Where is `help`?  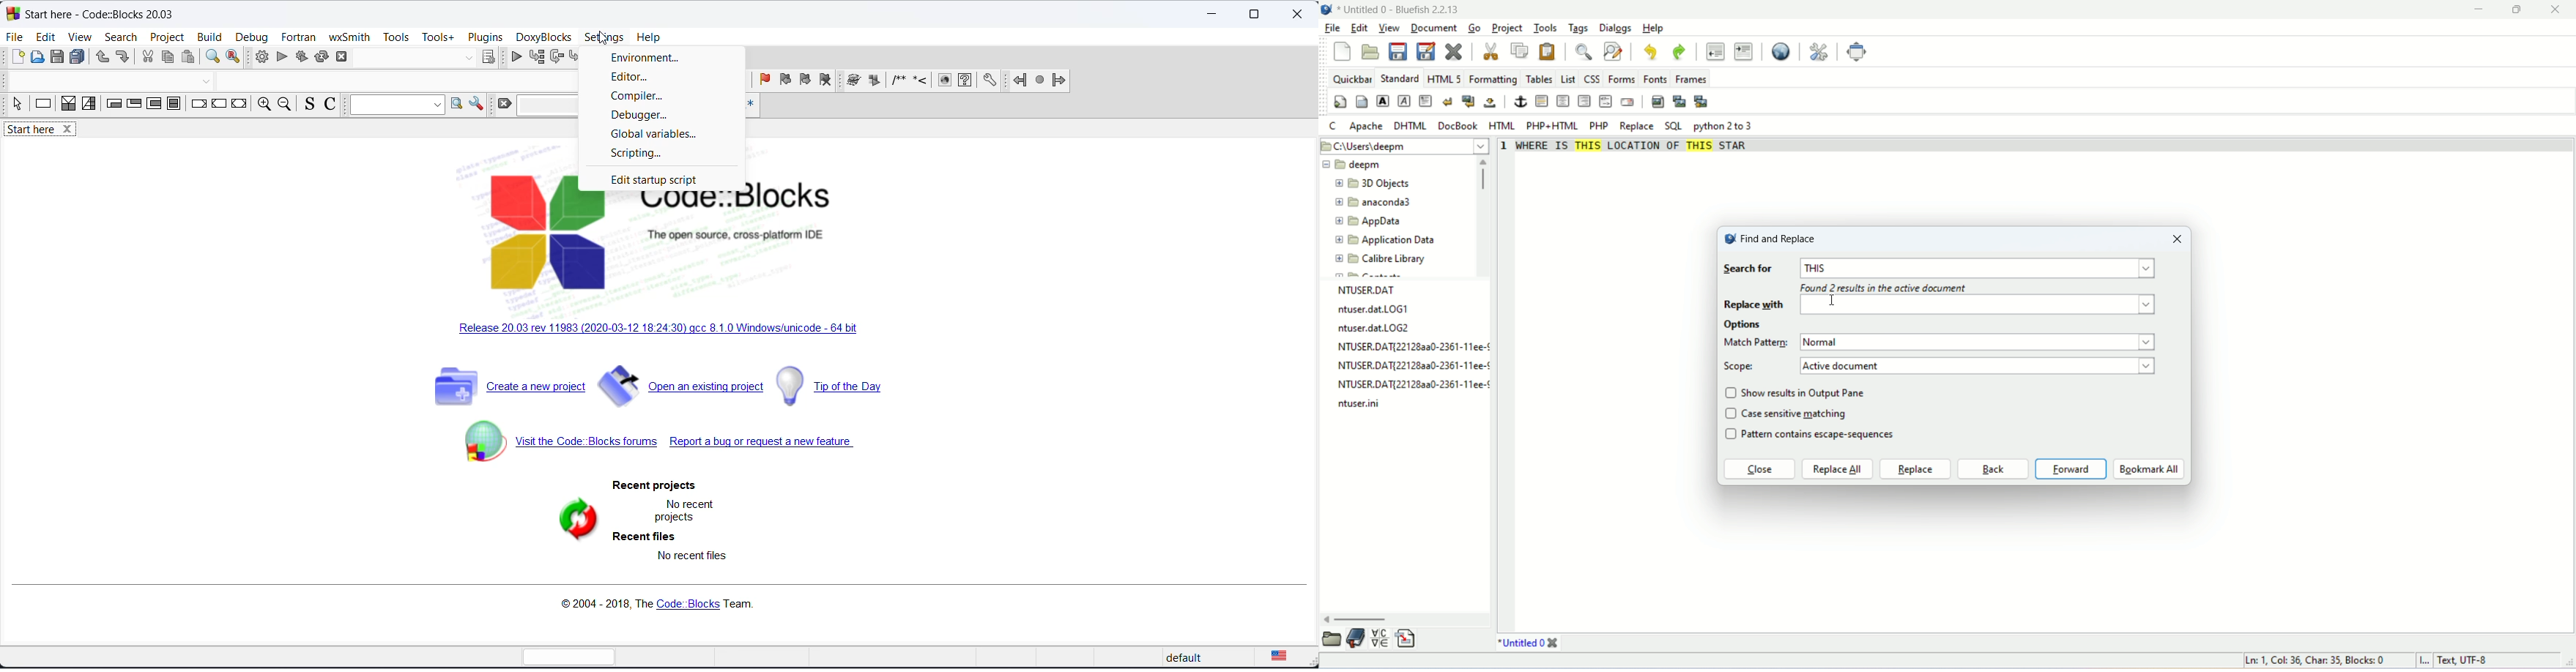
help is located at coordinates (650, 38).